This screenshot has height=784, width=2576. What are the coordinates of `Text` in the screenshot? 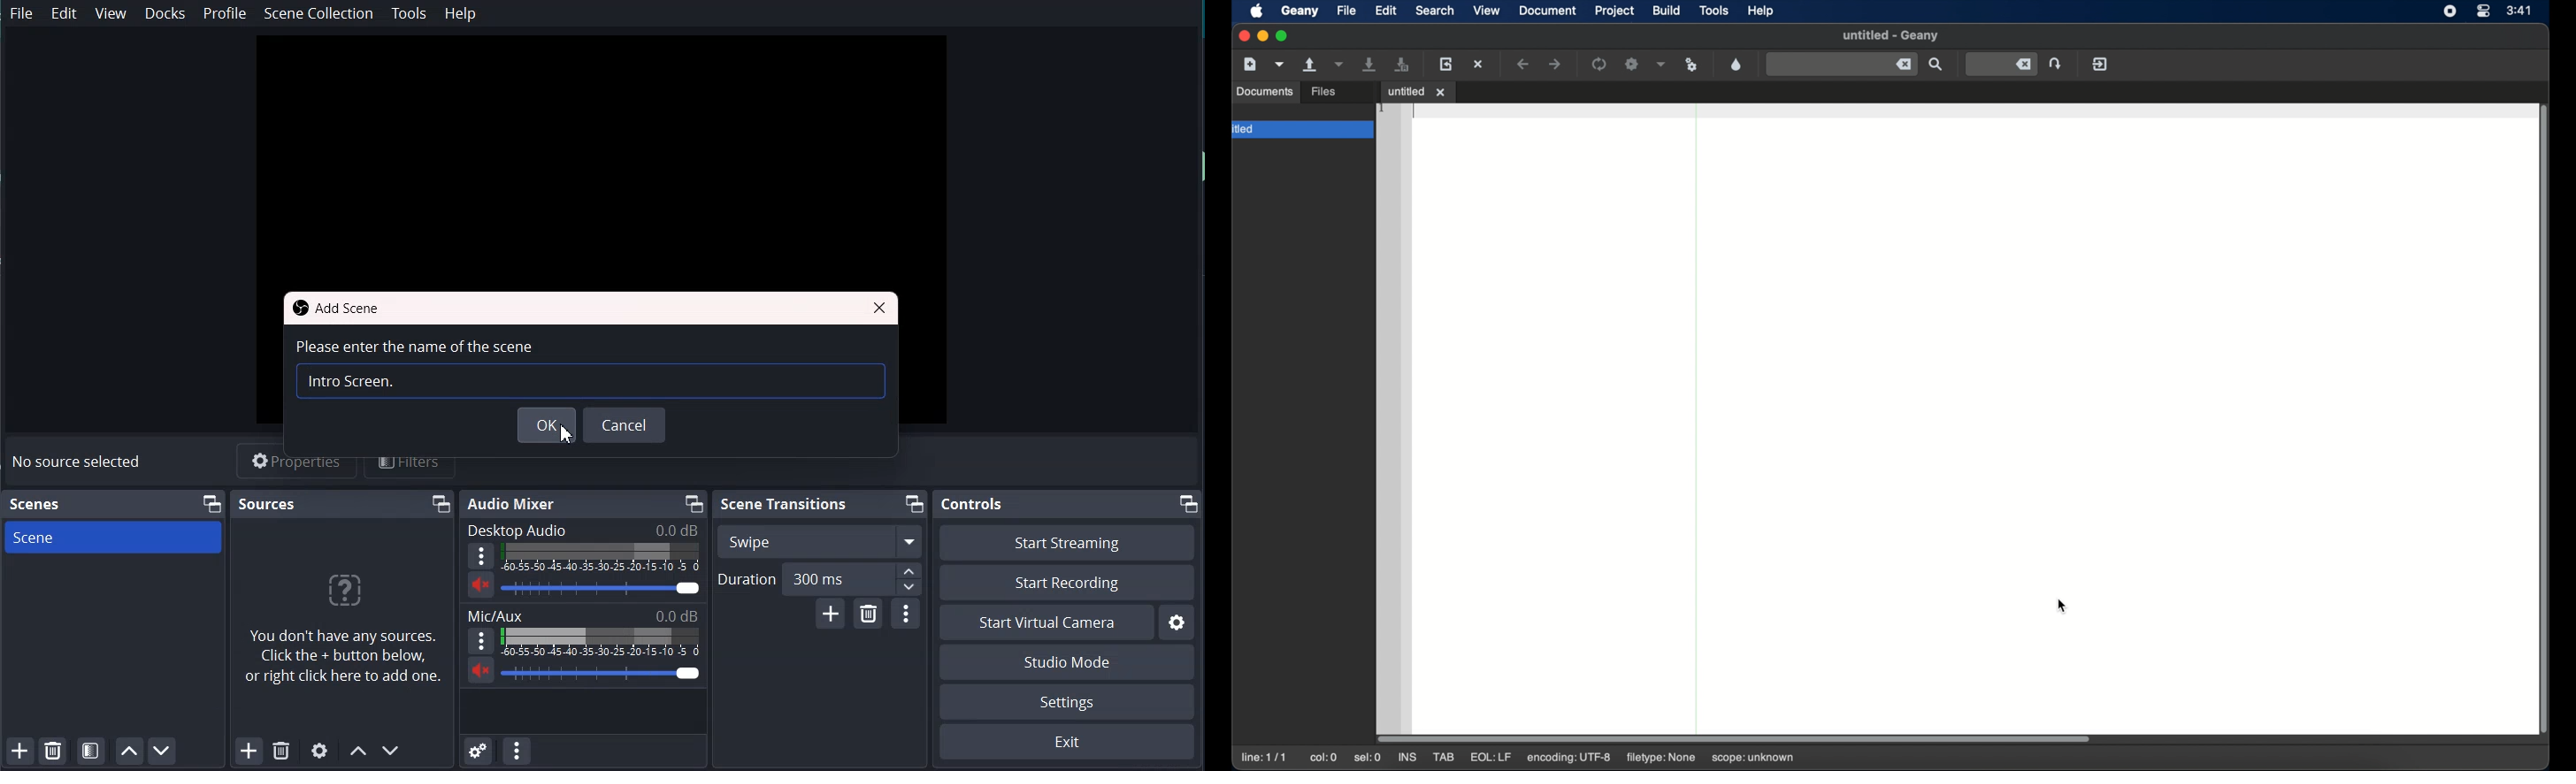 It's located at (352, 381).